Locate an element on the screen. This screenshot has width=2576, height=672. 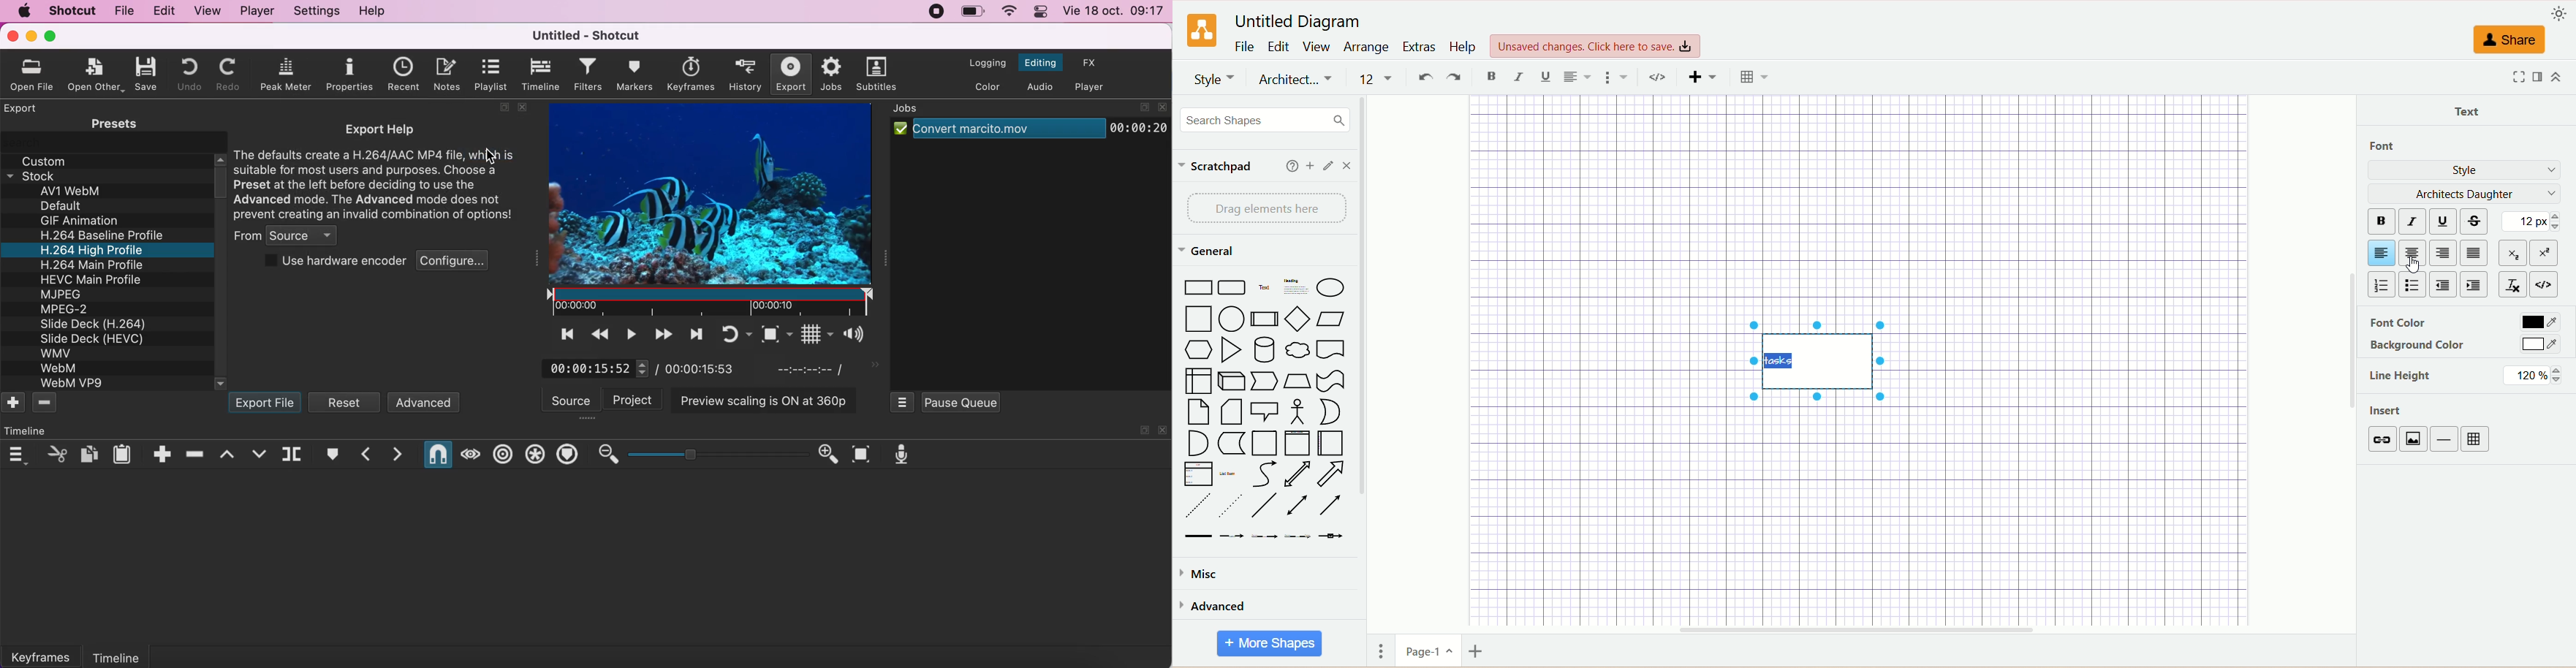
keyframes is located at coordinates (689, 73).